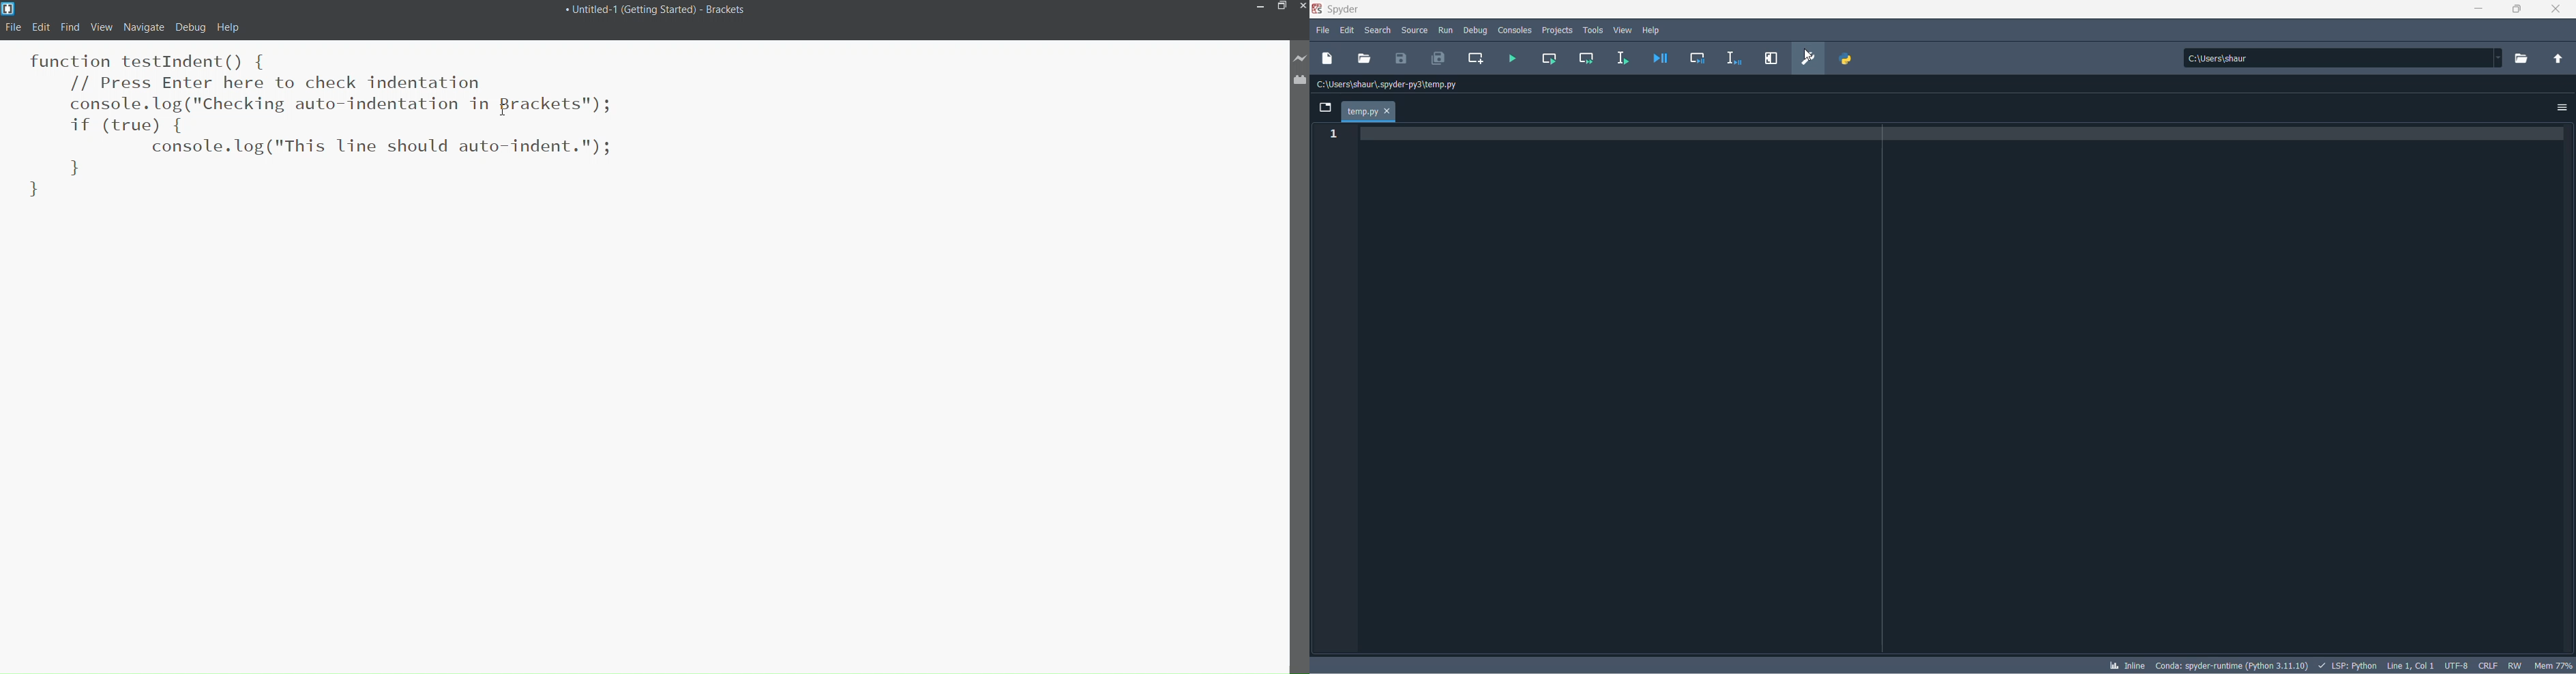 This screenshot has width=2576, height=700. I want to click on script, so click(2348, 664).